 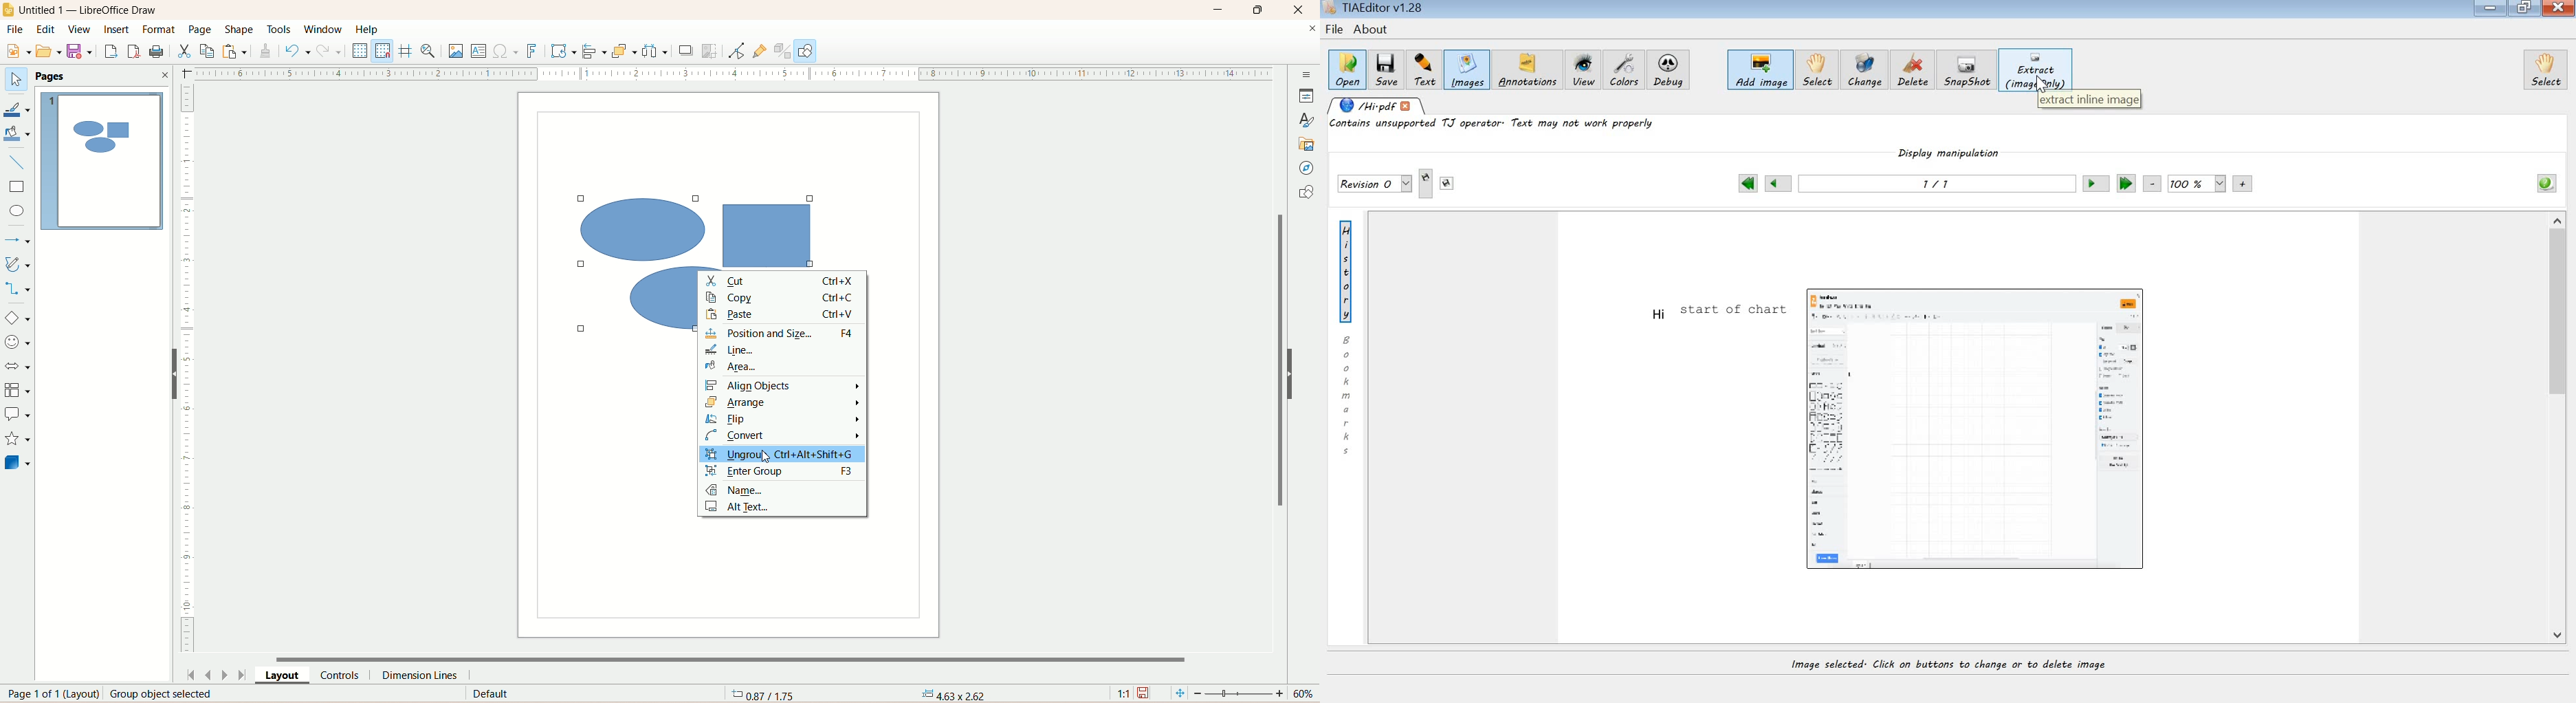 What do you see at coordinates (1124, 692) in the screenshot?
I see `scalling factor` at bounding box center [1124, 692].